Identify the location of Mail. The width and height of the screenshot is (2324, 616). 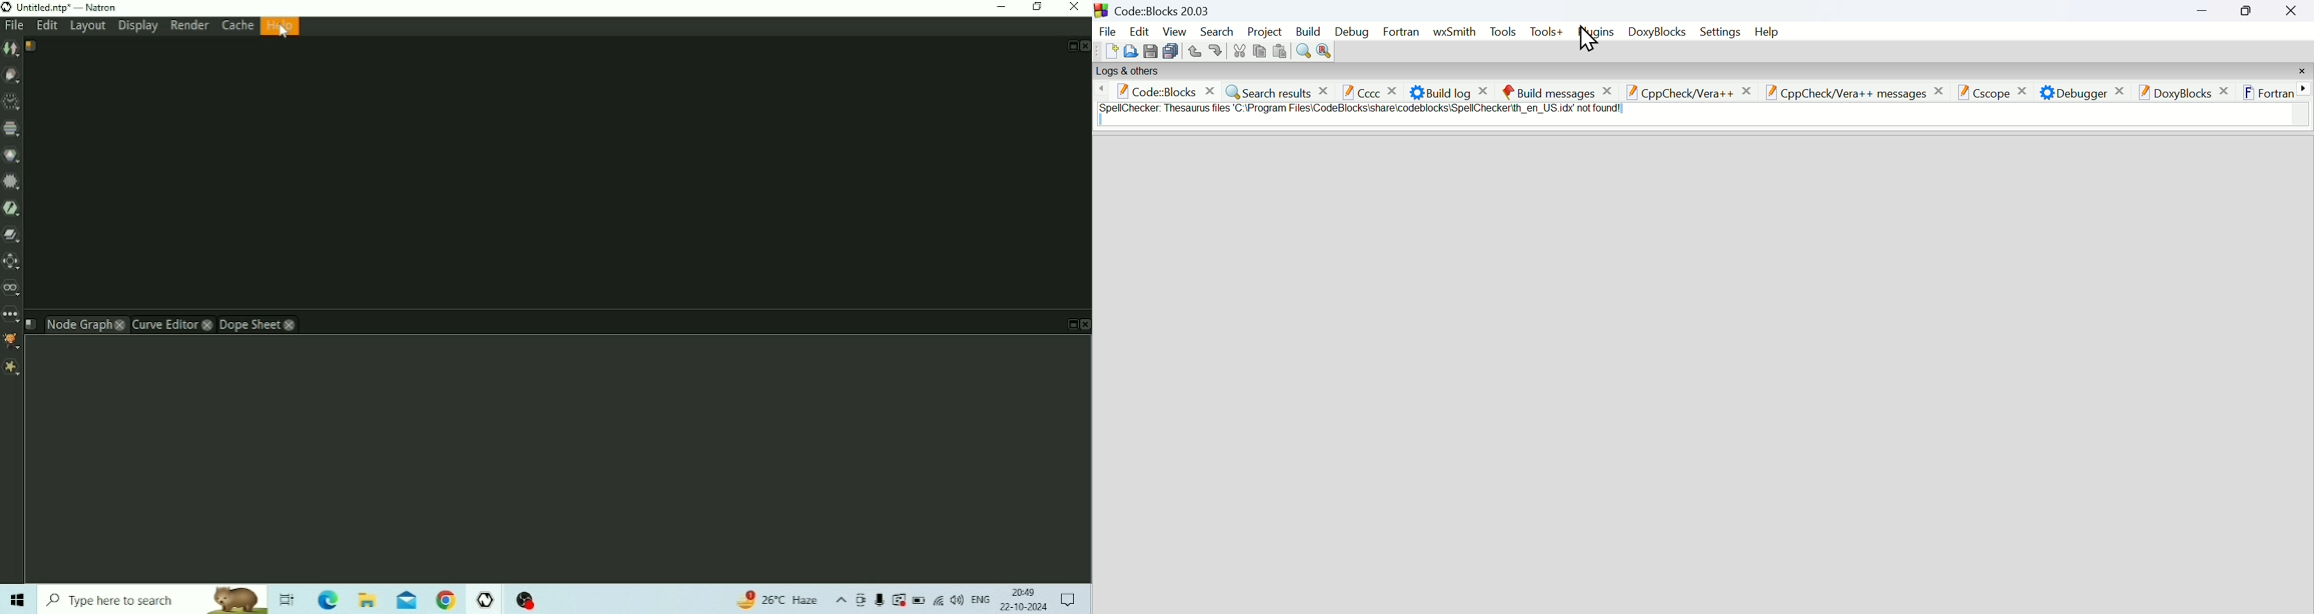
(407, 599).